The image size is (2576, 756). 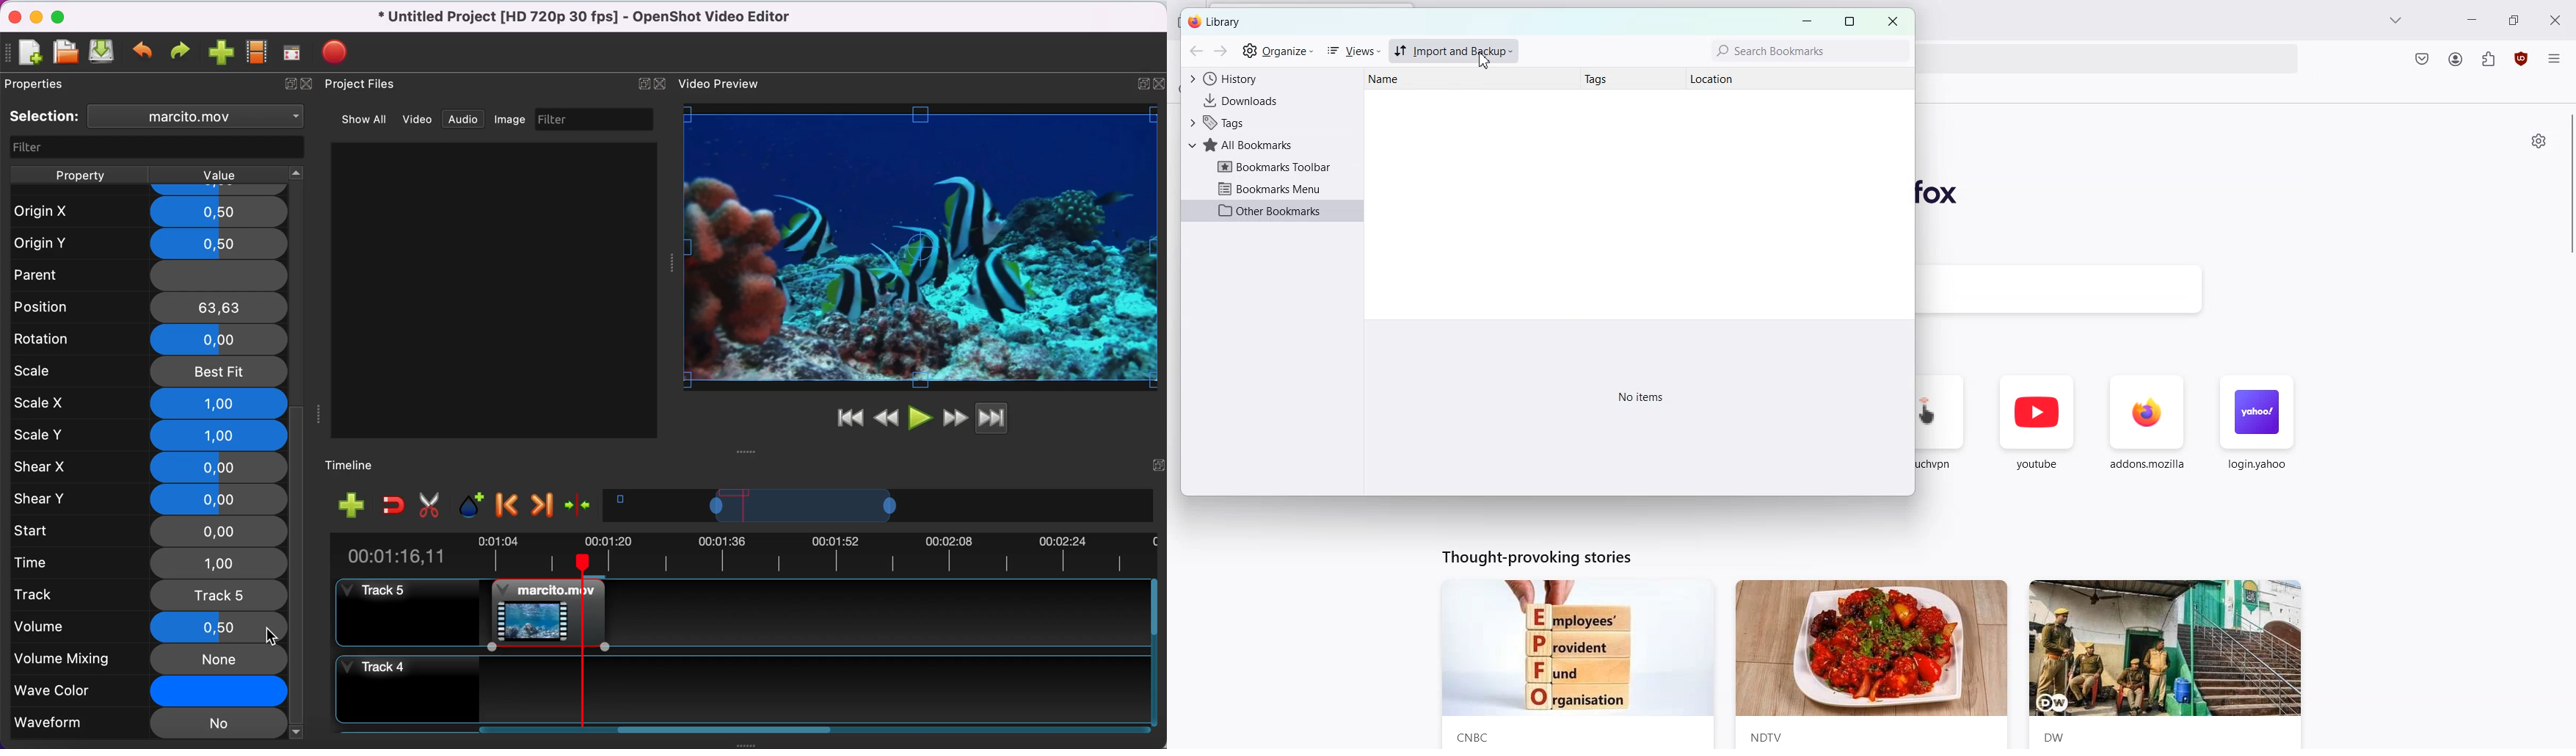 What do you see at coordinates (1871, 665) in the screenshot?
I see `News` at bounding box center [1871, 665].